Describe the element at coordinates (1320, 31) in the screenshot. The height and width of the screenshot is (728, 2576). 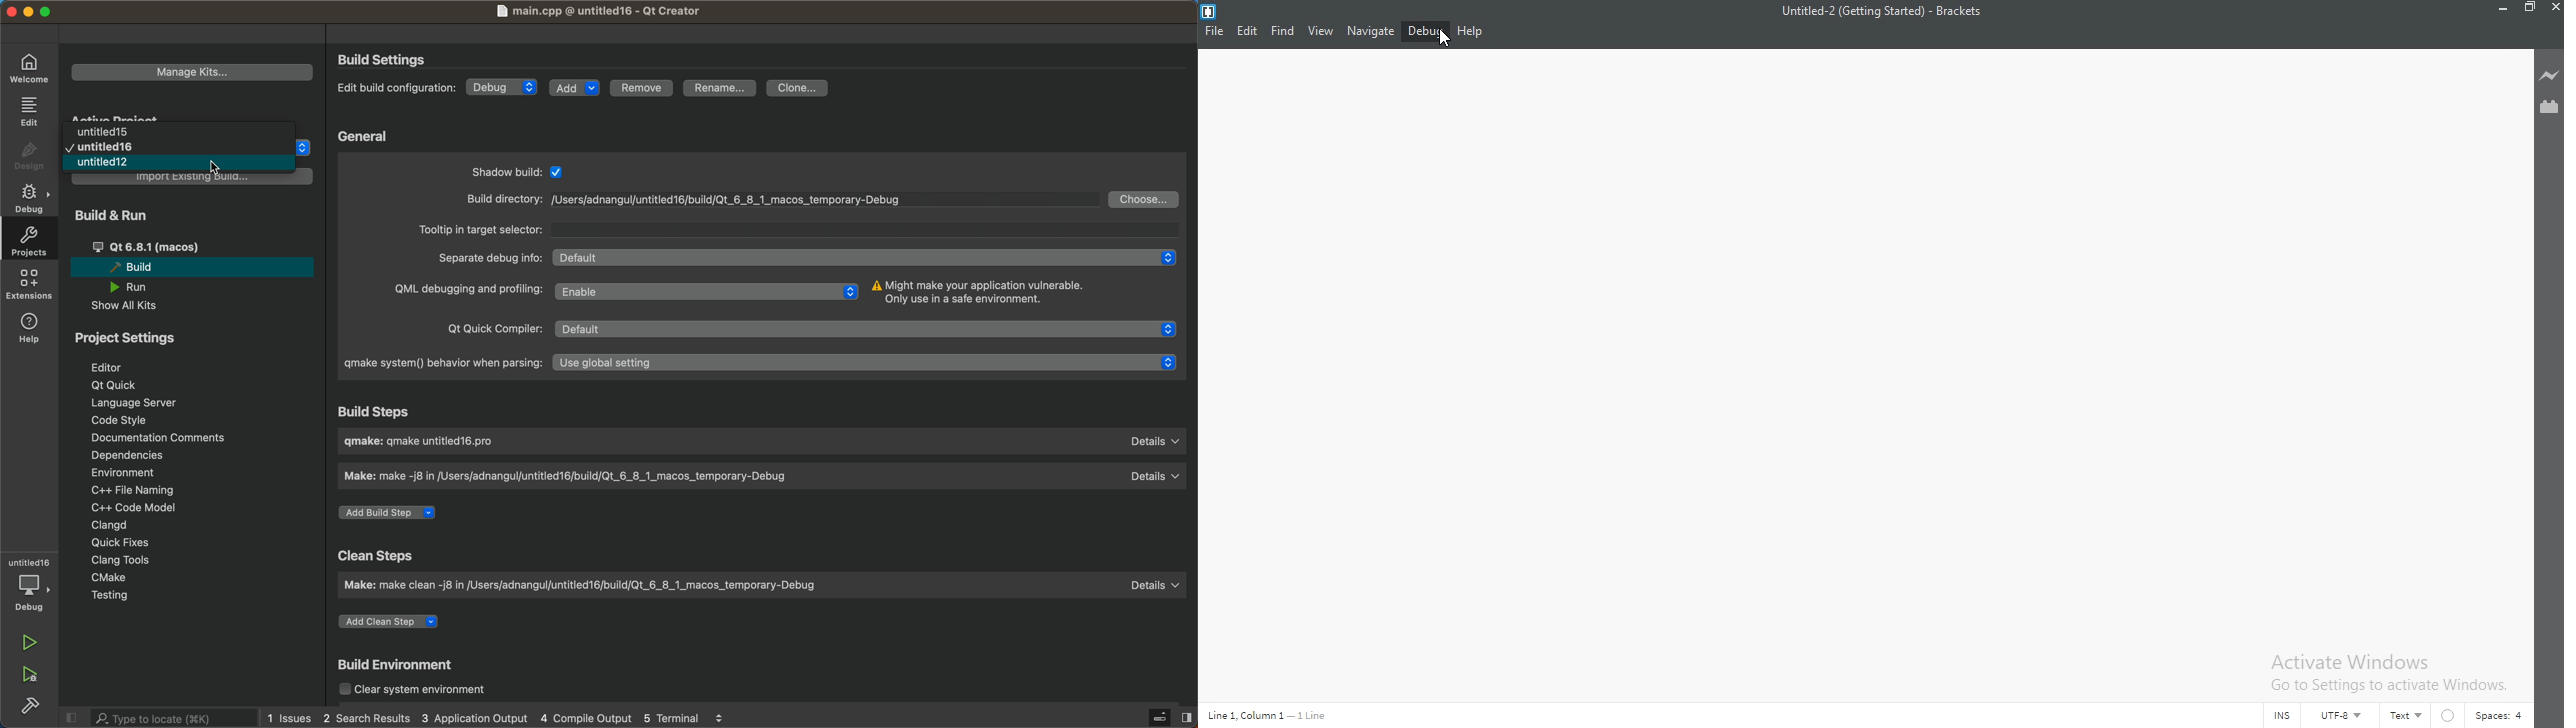
I see `view` at that location.